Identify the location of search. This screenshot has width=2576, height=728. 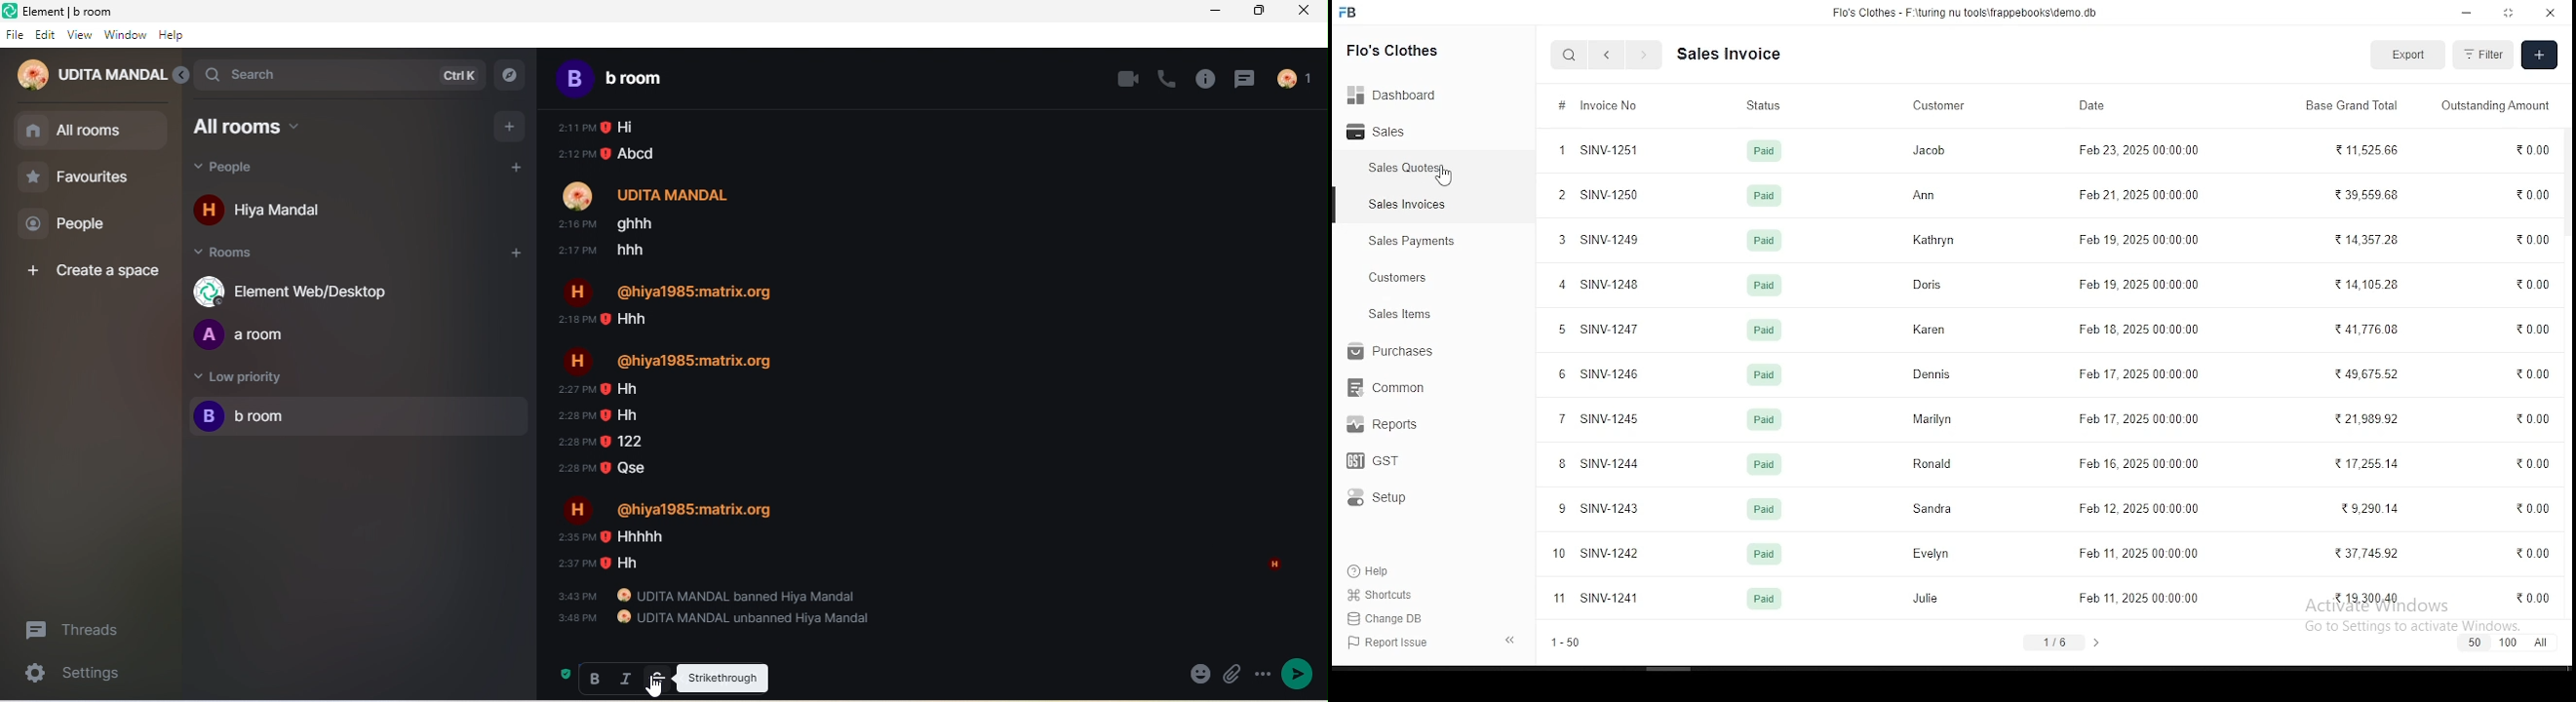
(340, 74).